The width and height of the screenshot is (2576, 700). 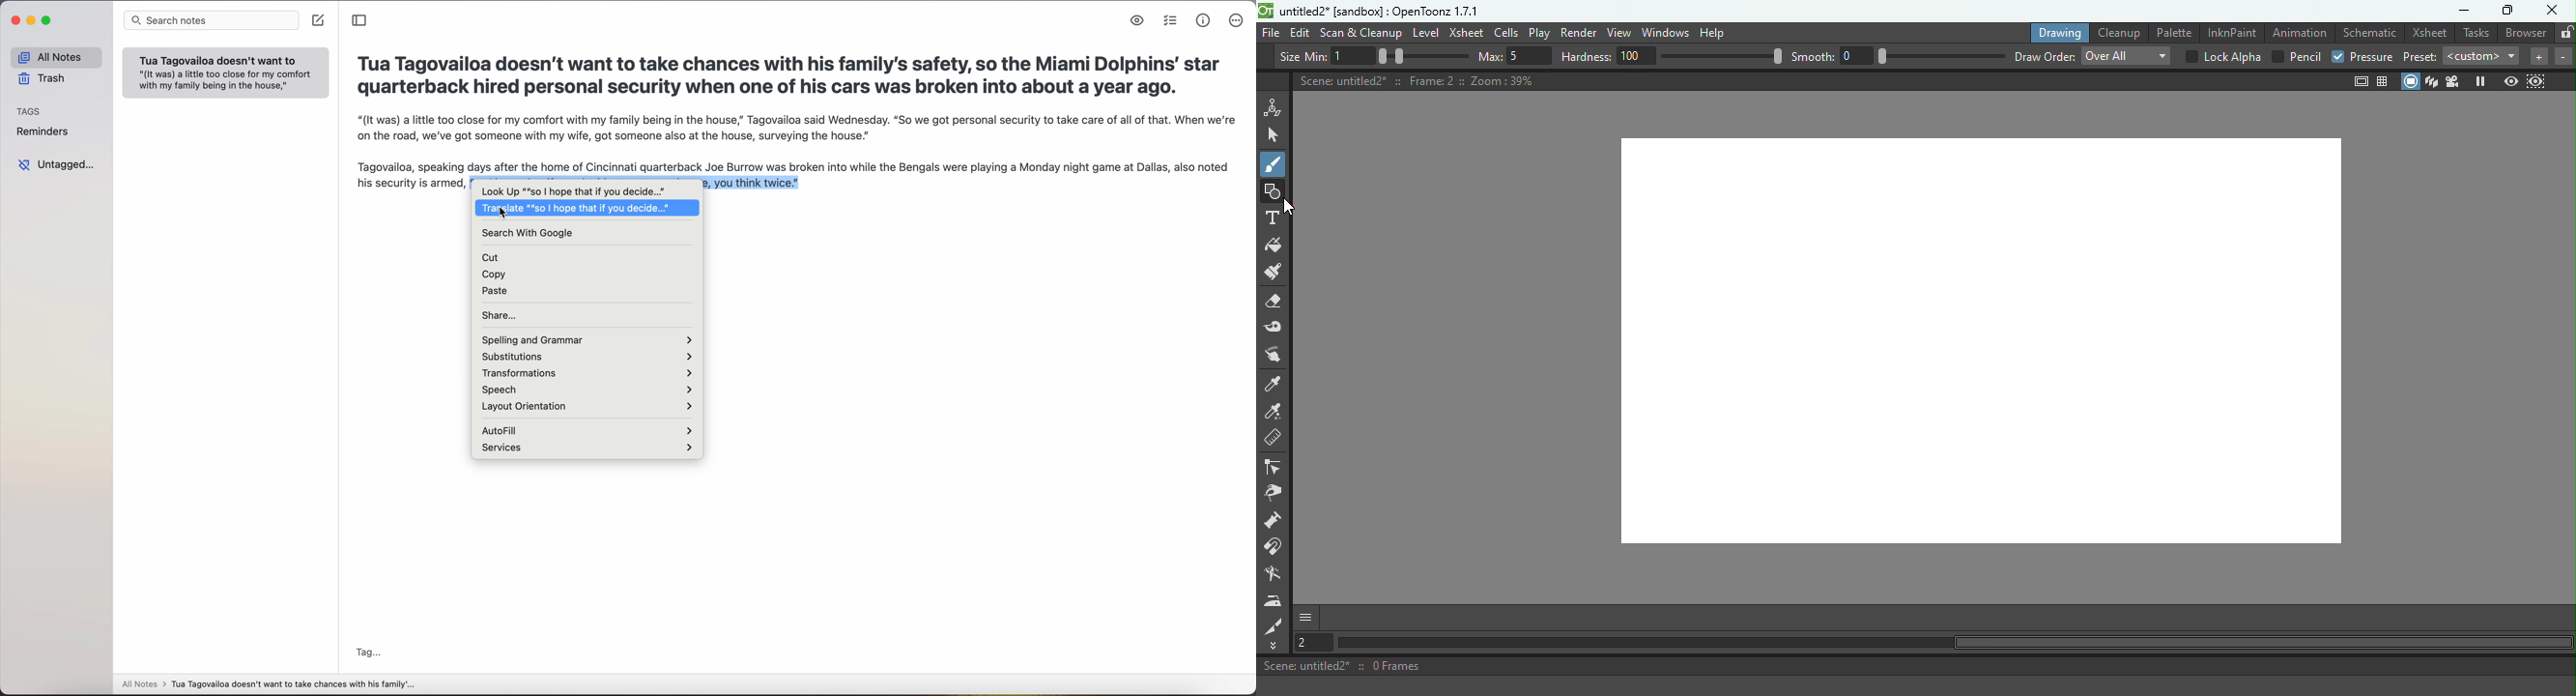 I want to click on maximize, so click(x=48, y=21).